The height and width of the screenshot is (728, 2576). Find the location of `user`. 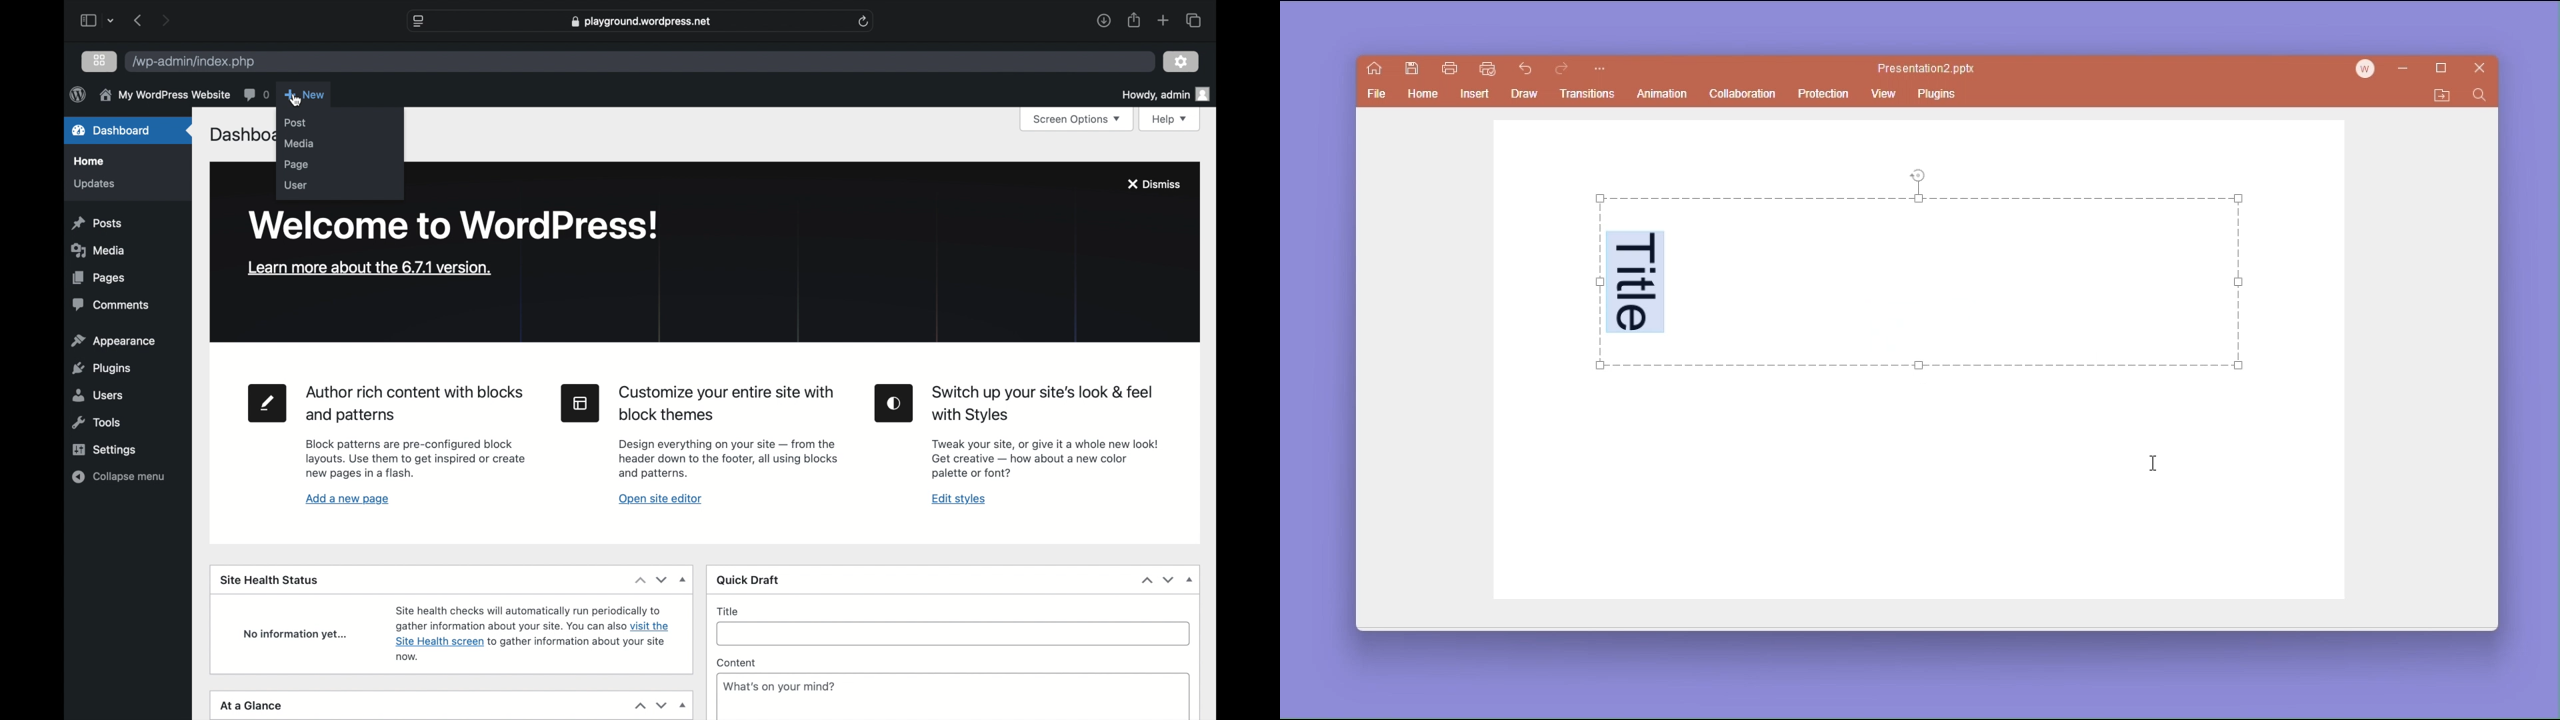

user is located at coordinates (295, 185).